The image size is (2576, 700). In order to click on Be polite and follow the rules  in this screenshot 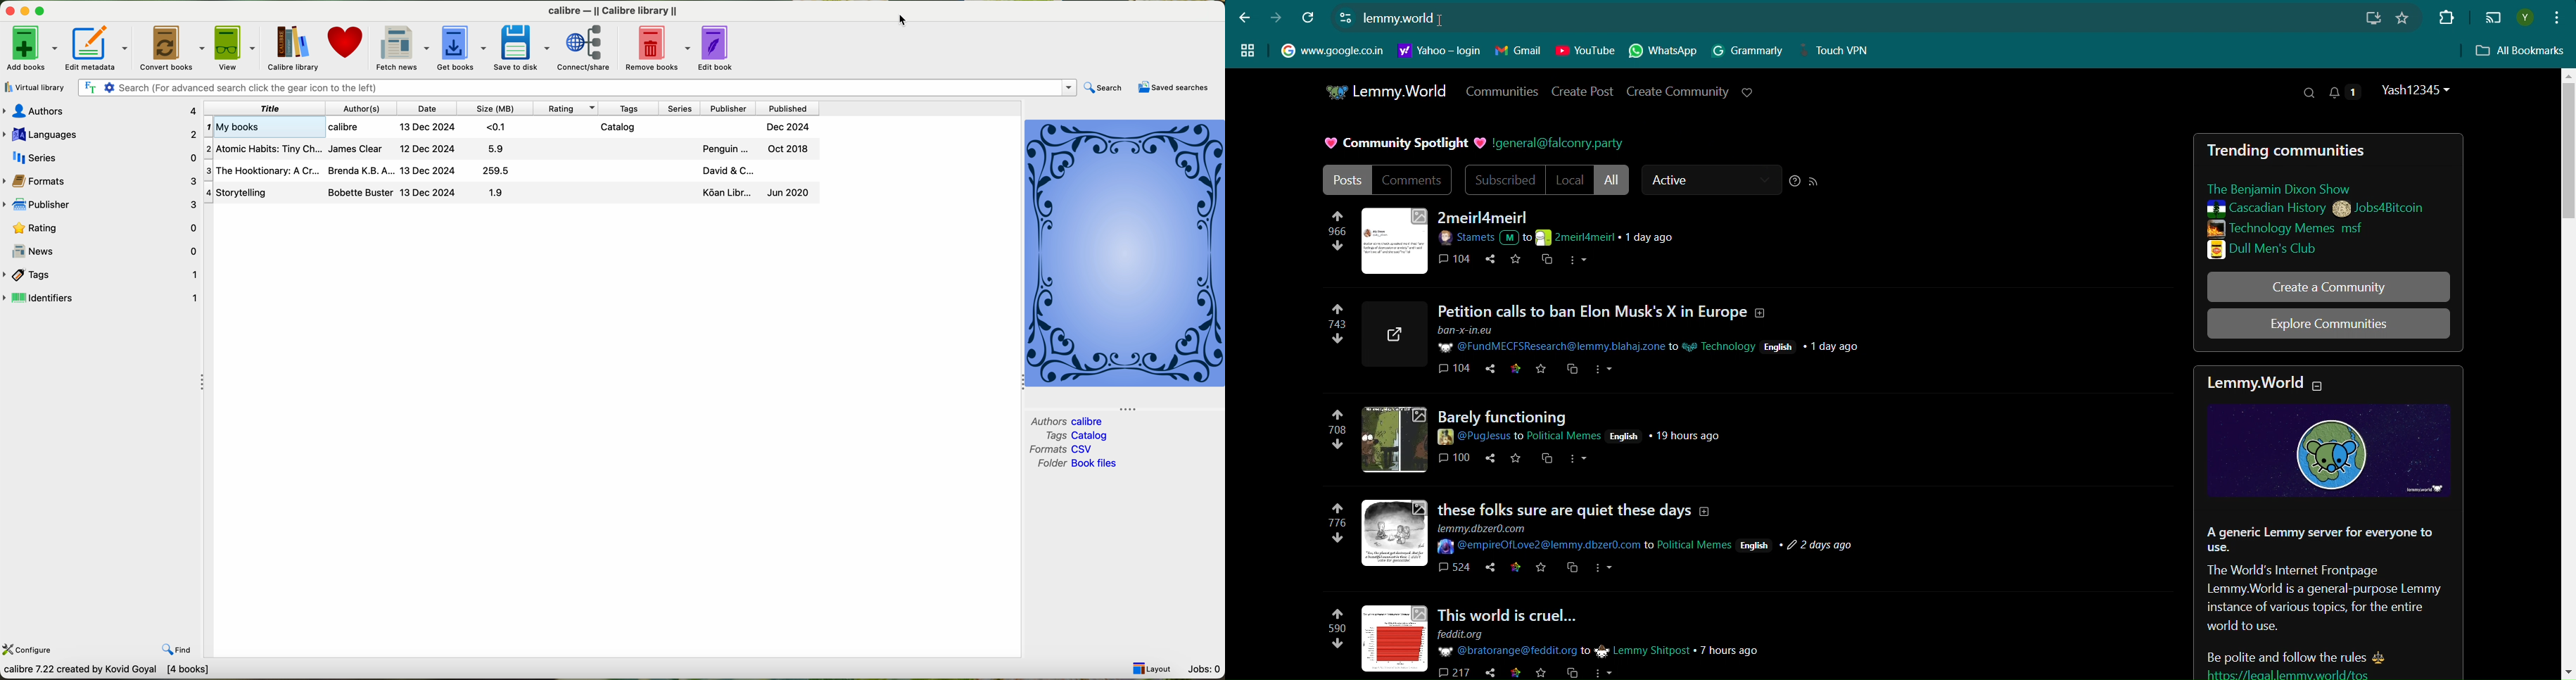, I will do `click(2280, 652)`.